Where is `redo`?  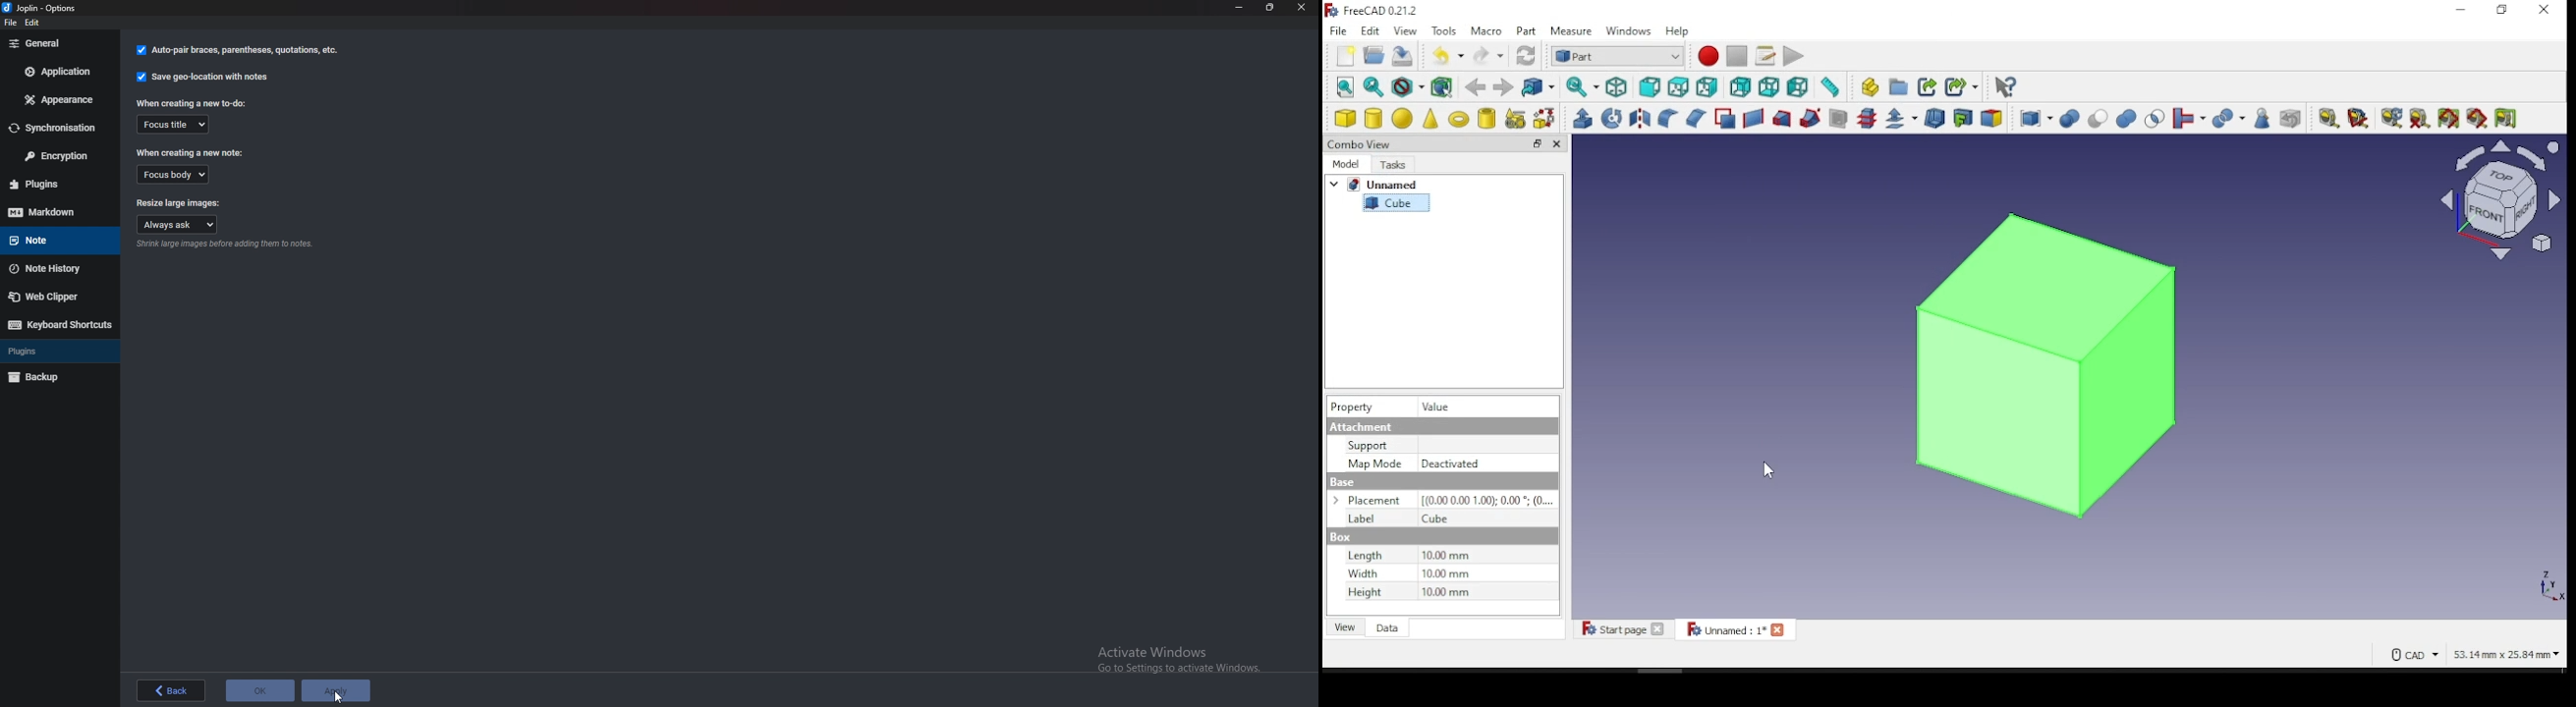 redo is located at coordinates (1488, 55).